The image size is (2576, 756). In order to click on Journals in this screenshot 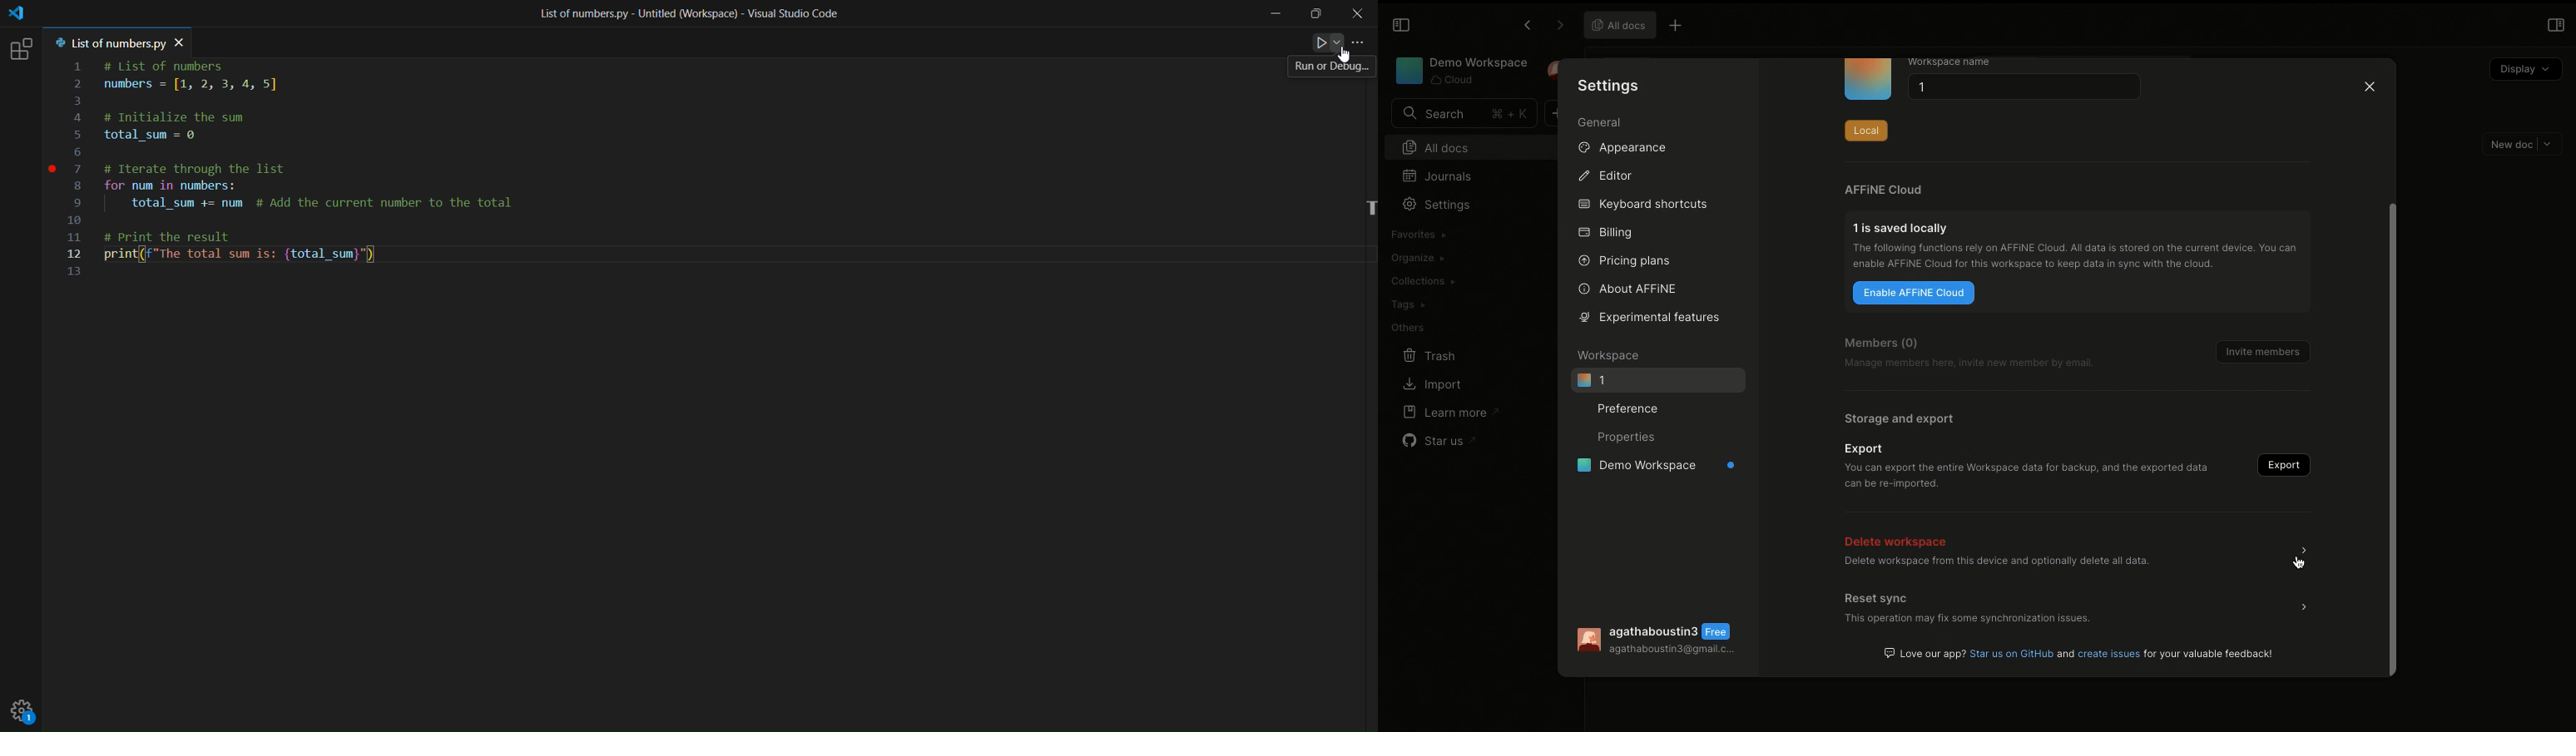, I will do `click(1439, 176)`.